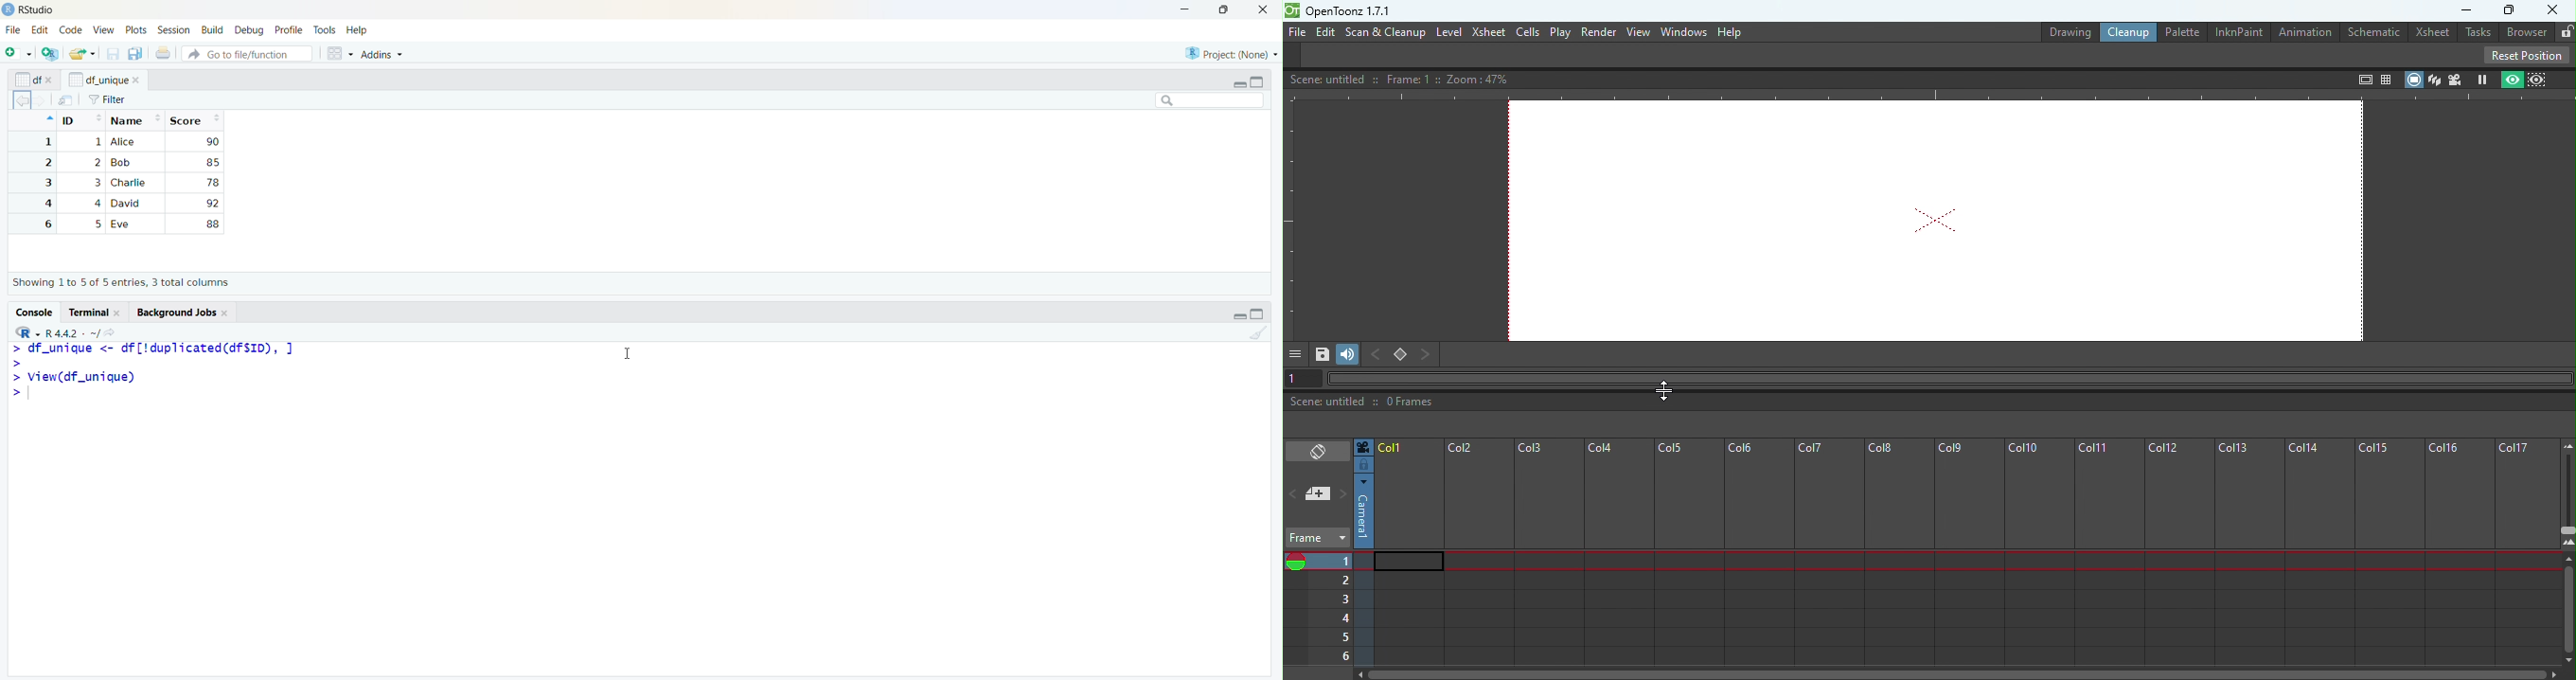  I want to click on Code, so click(71, 31).